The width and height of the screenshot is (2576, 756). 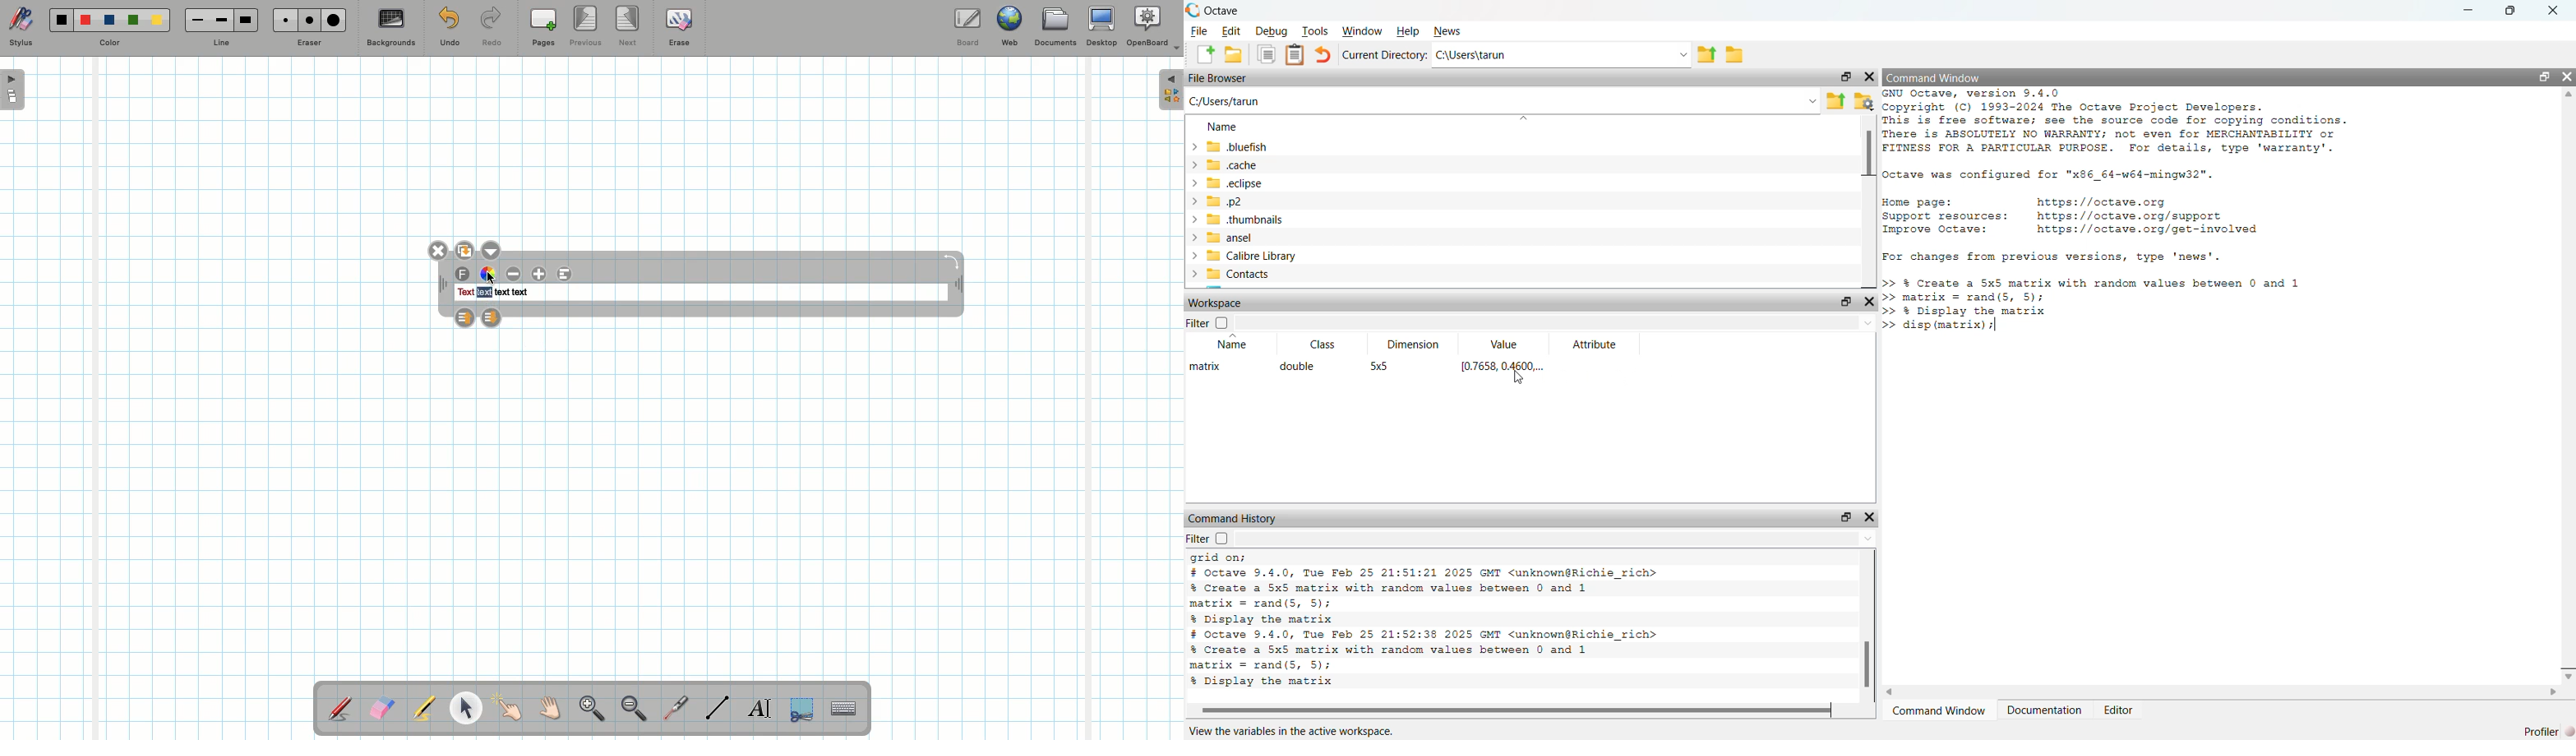 I want to click on Command History, so click(x=1235, y=516).